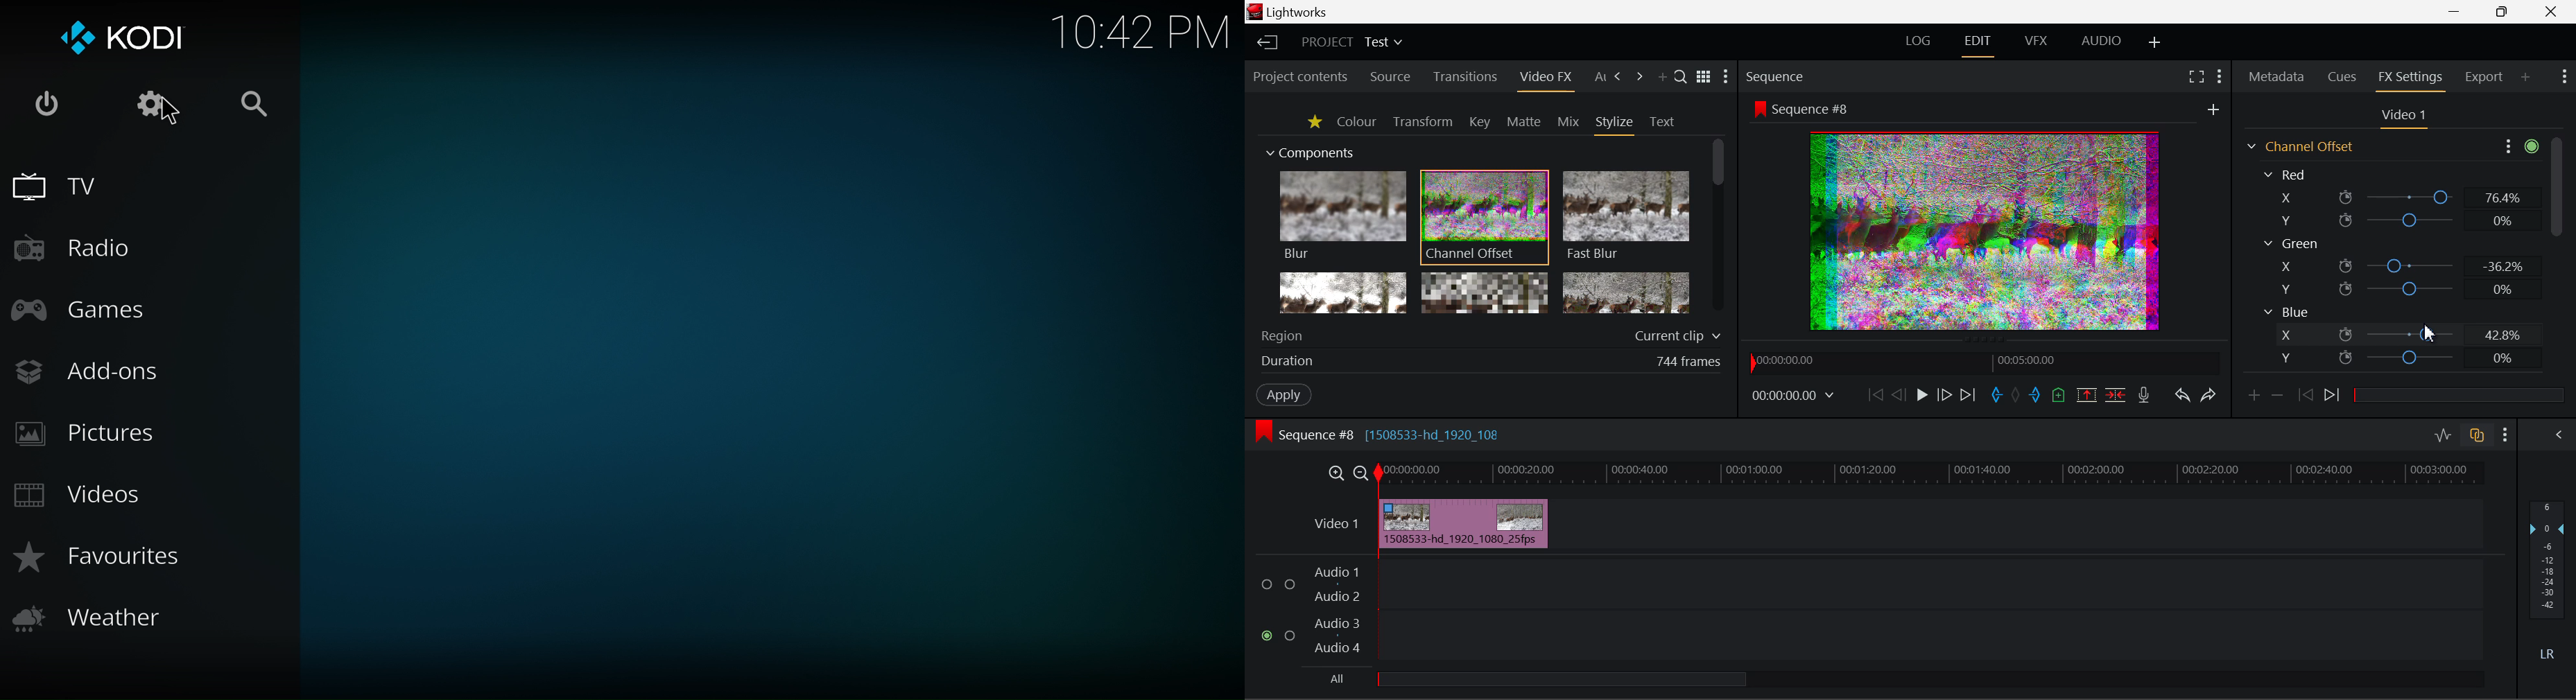 The image size is (2576, 700). What do you see at coordinates (1920, 396) in the screenshot?
I see `Play` at bounding box center [1920, 396].